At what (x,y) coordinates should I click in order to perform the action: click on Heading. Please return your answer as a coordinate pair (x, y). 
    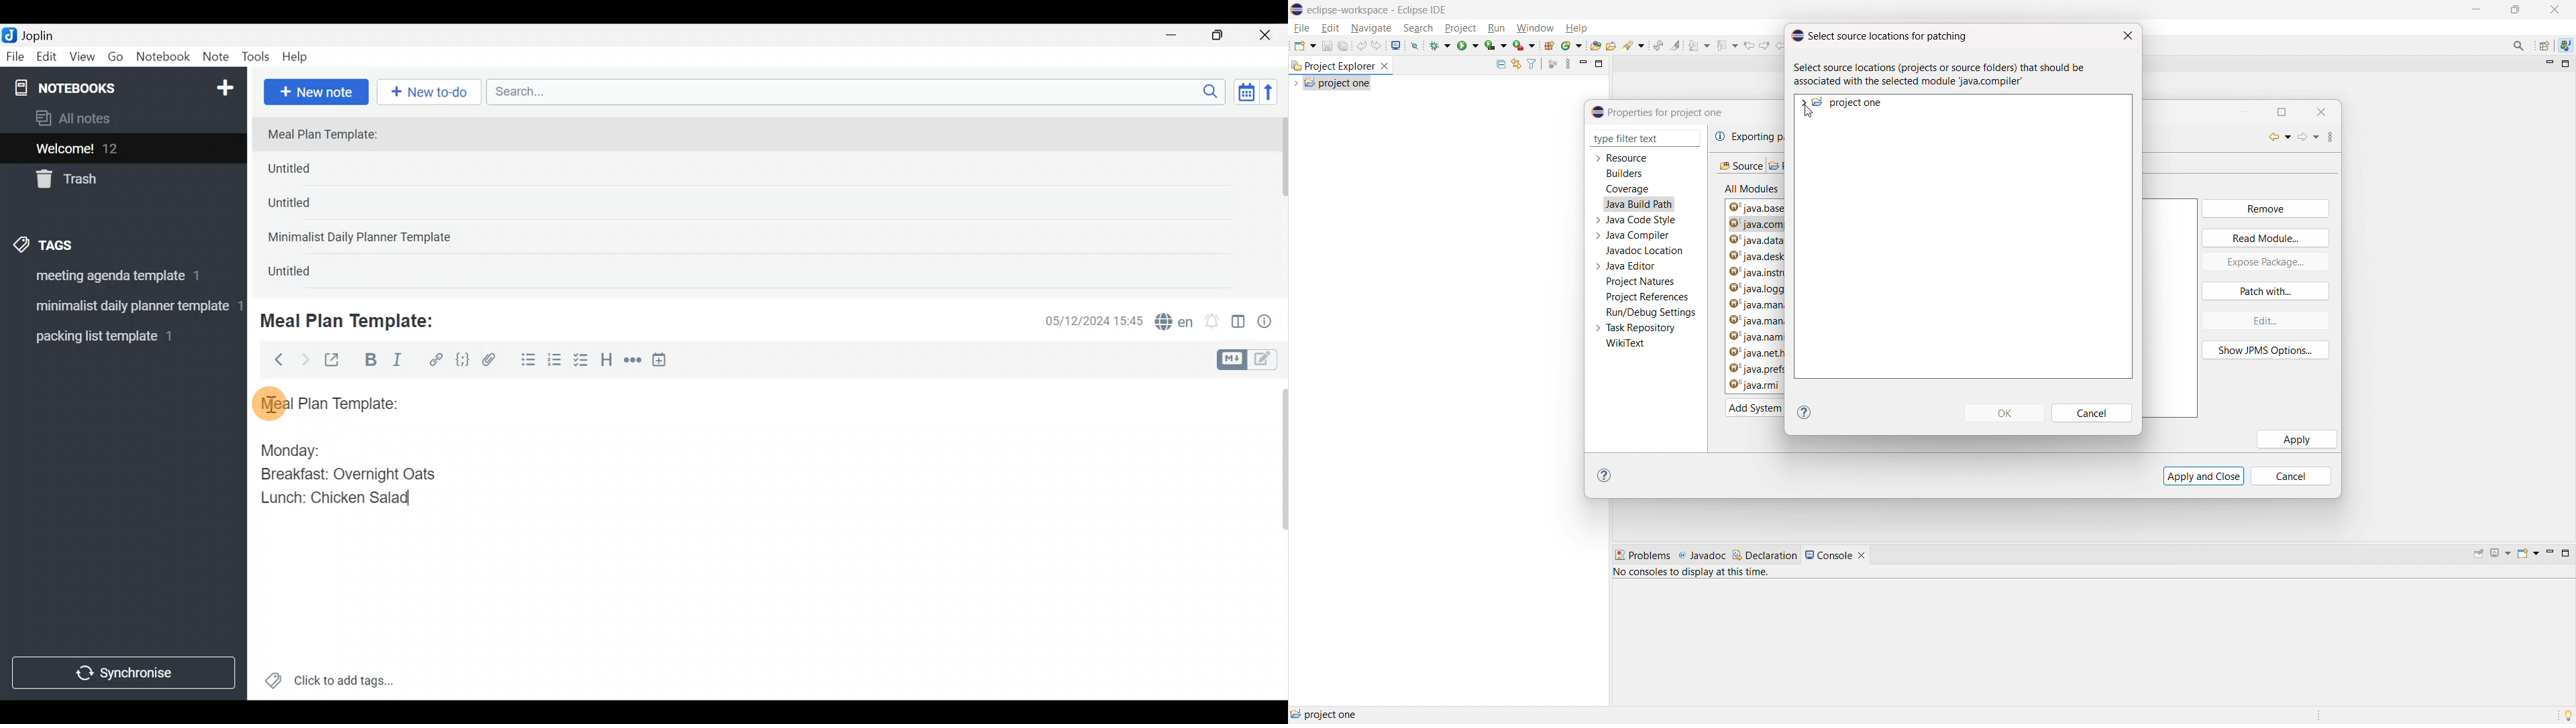
    Looking at the image, I should click on (607, 362).